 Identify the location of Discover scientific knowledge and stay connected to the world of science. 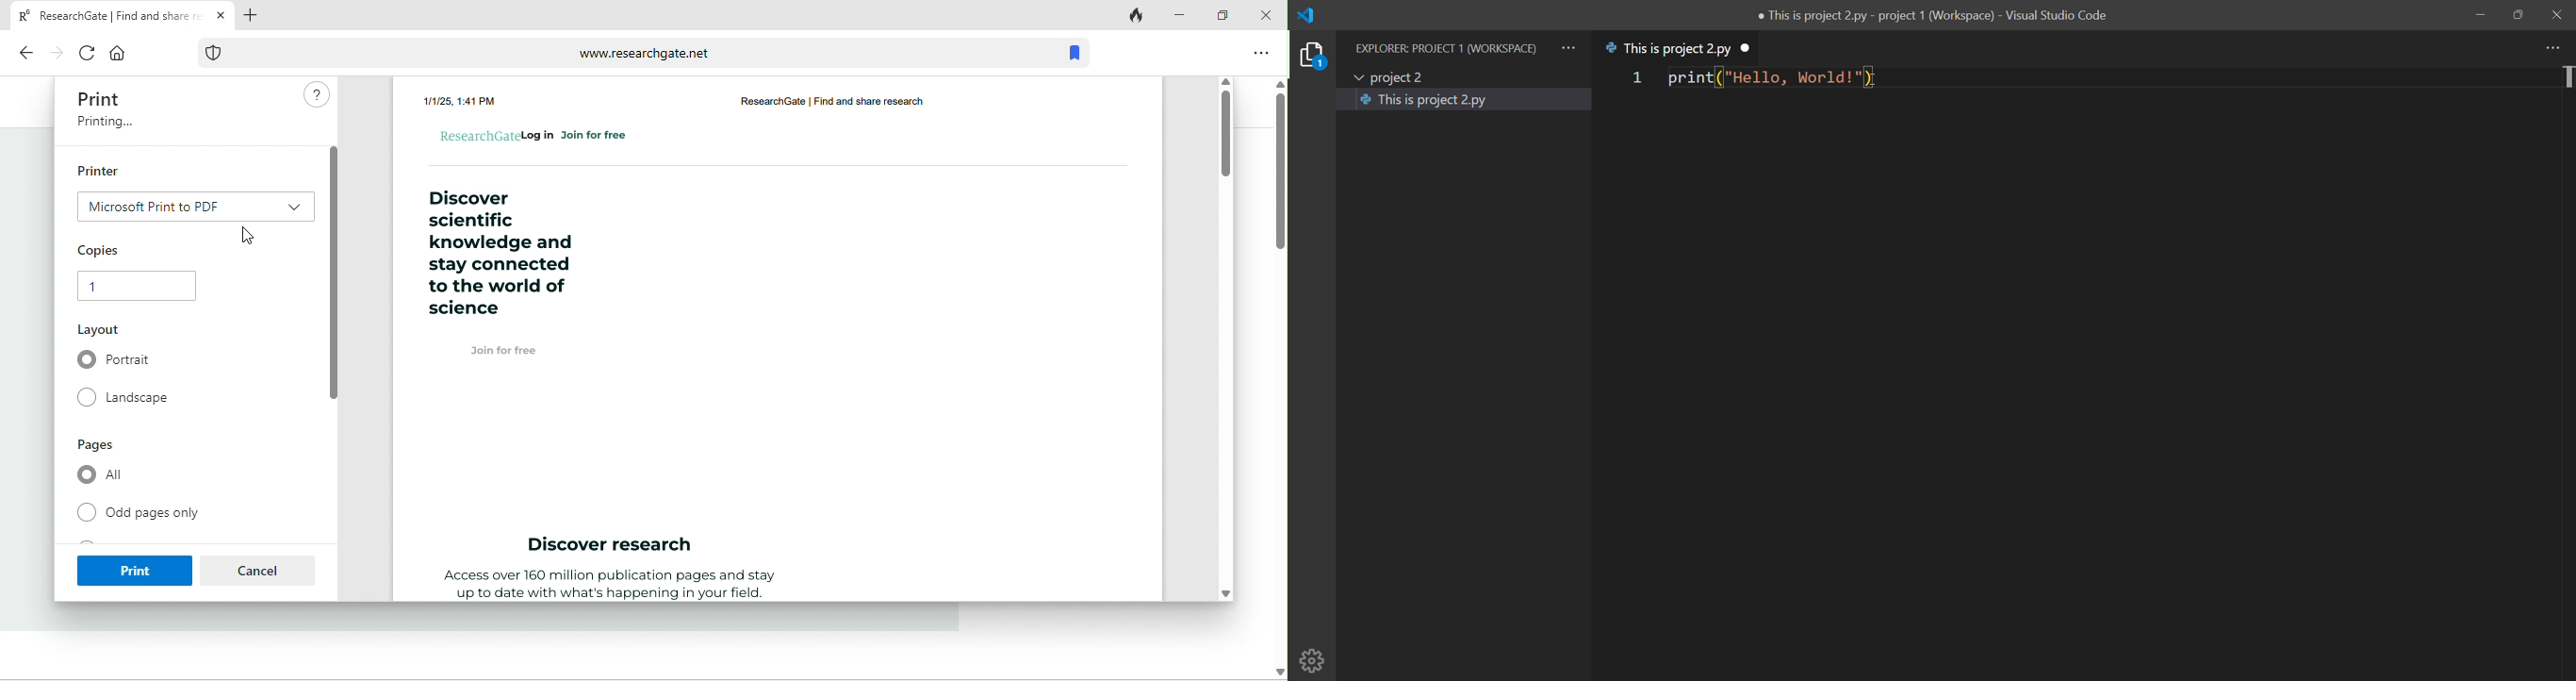
(498, 254).